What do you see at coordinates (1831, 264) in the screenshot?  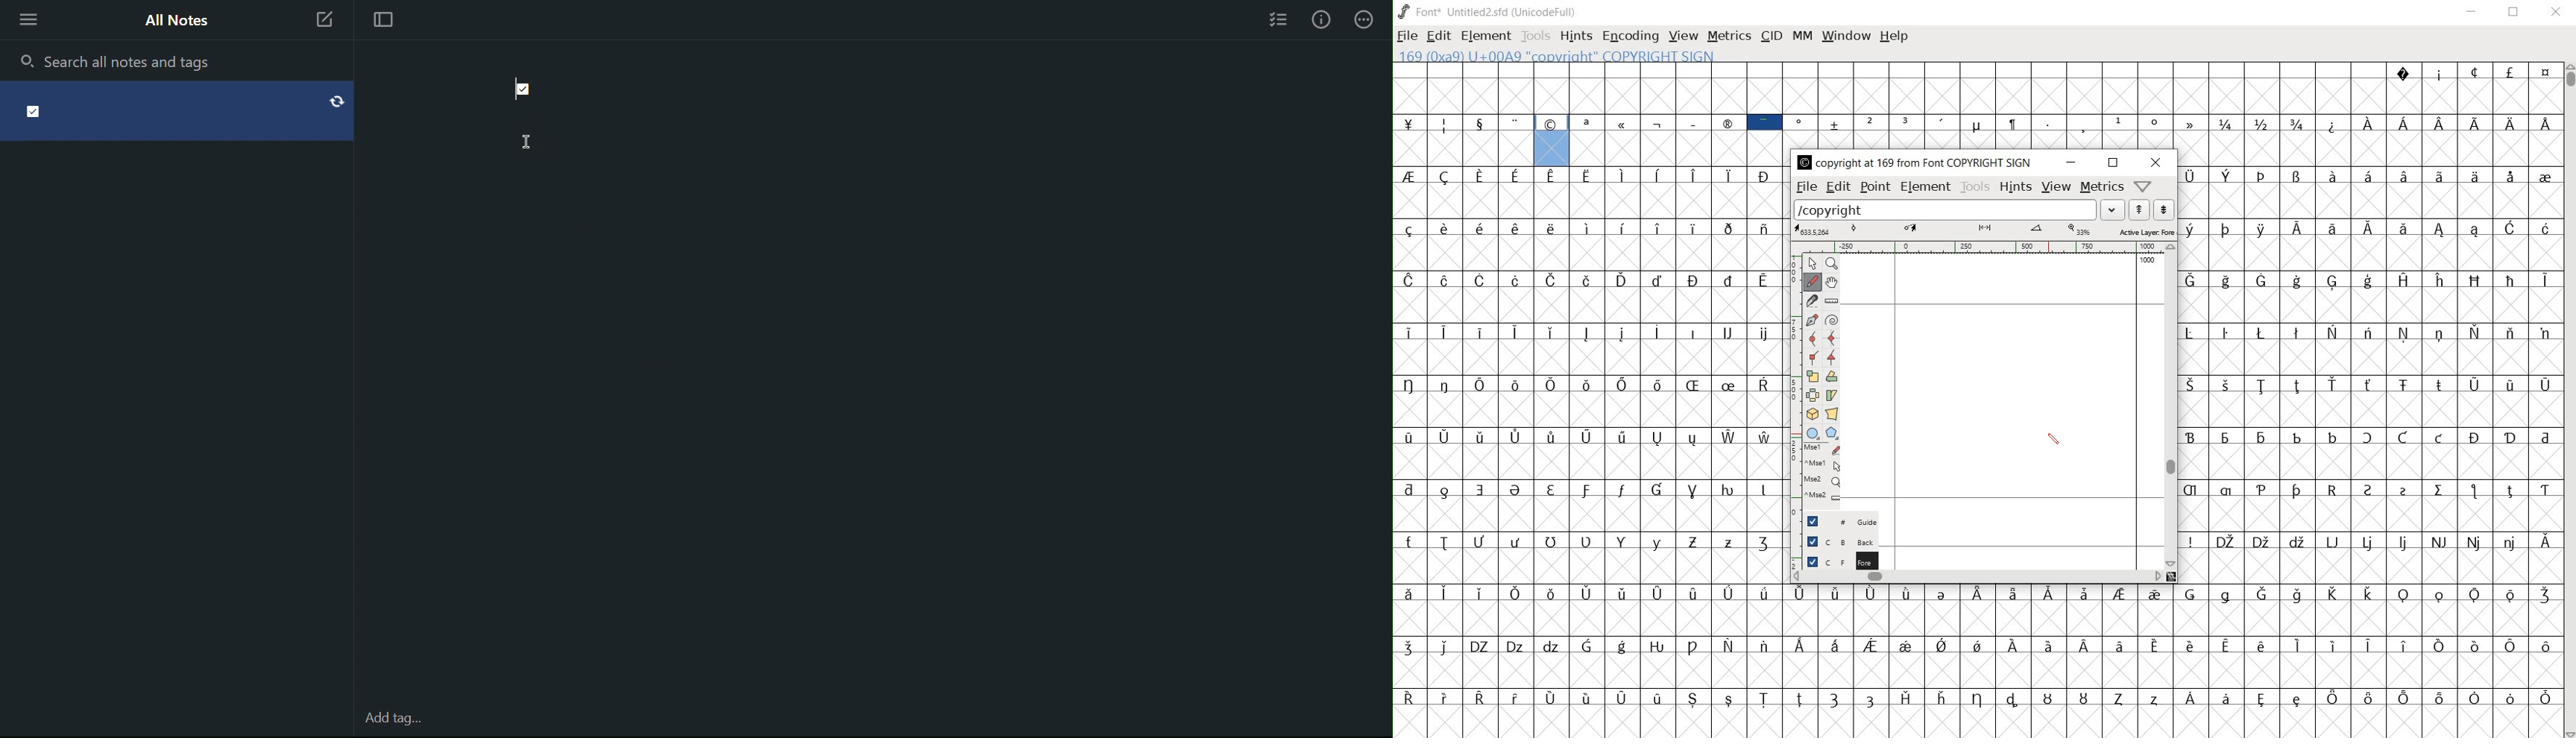 I see `mAGNIFY` at bounding box center [1831, 264].